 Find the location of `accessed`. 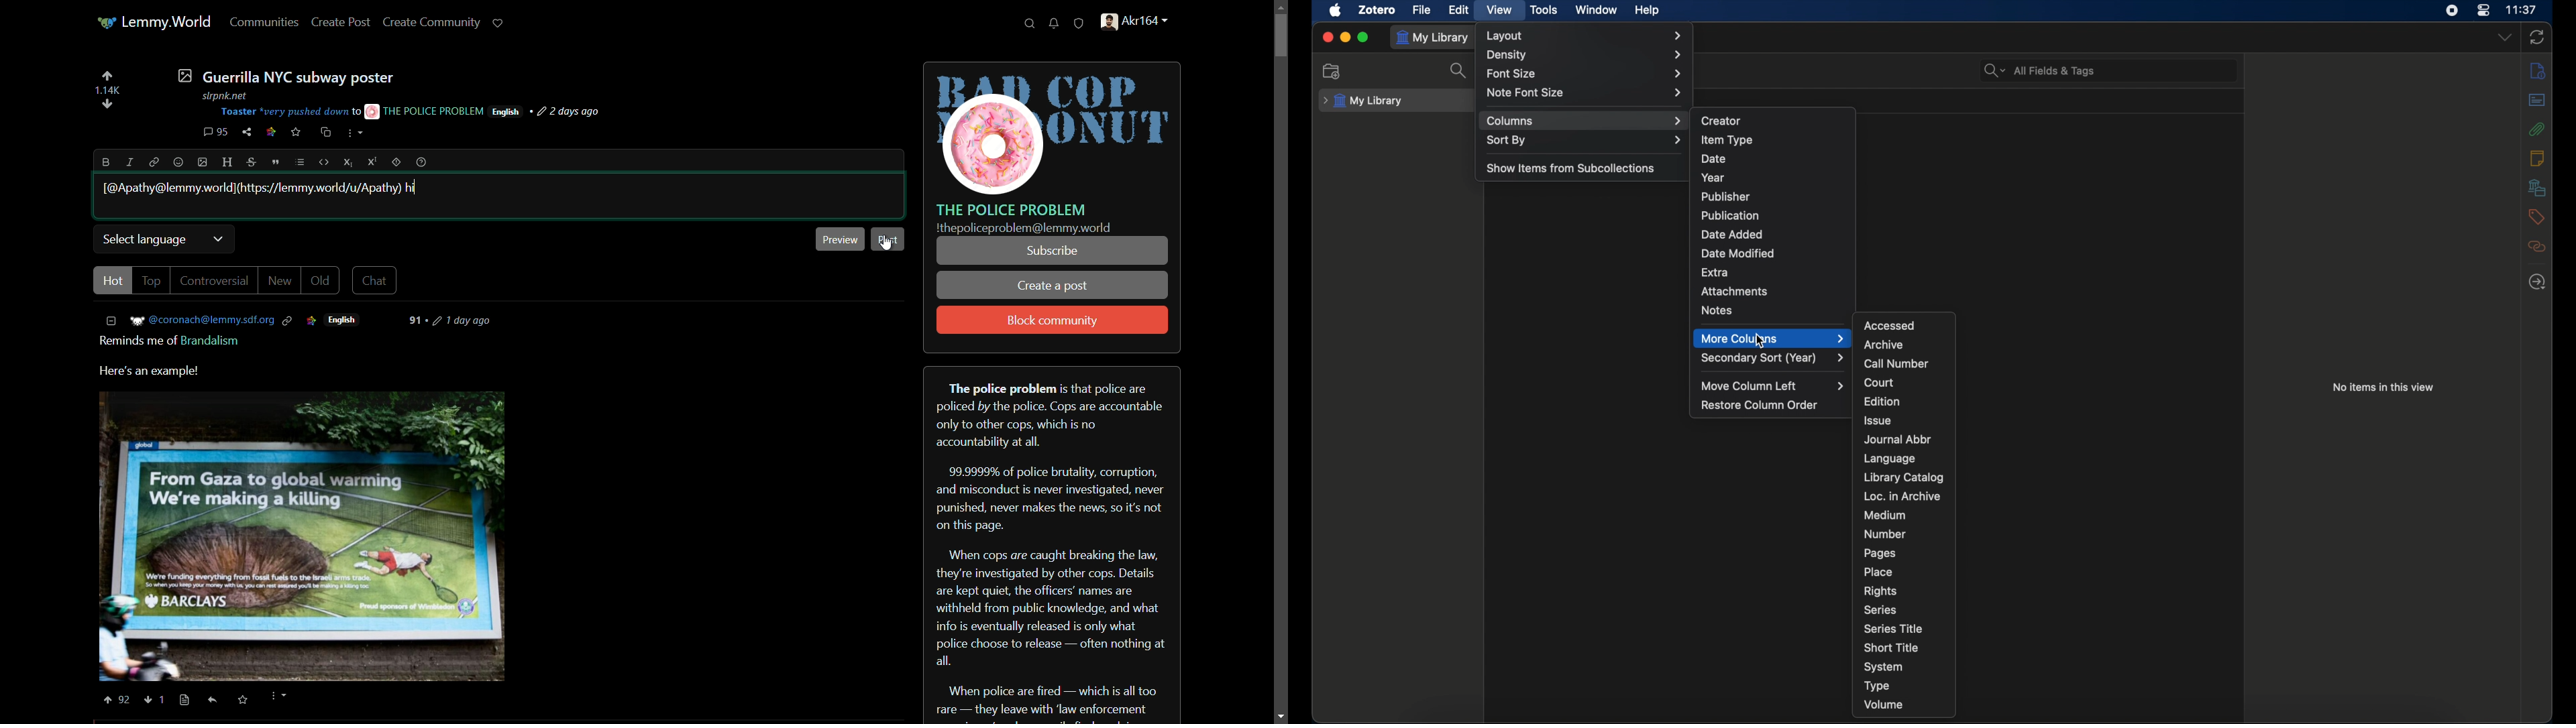

accessed is located at coordinates (1890, 325).